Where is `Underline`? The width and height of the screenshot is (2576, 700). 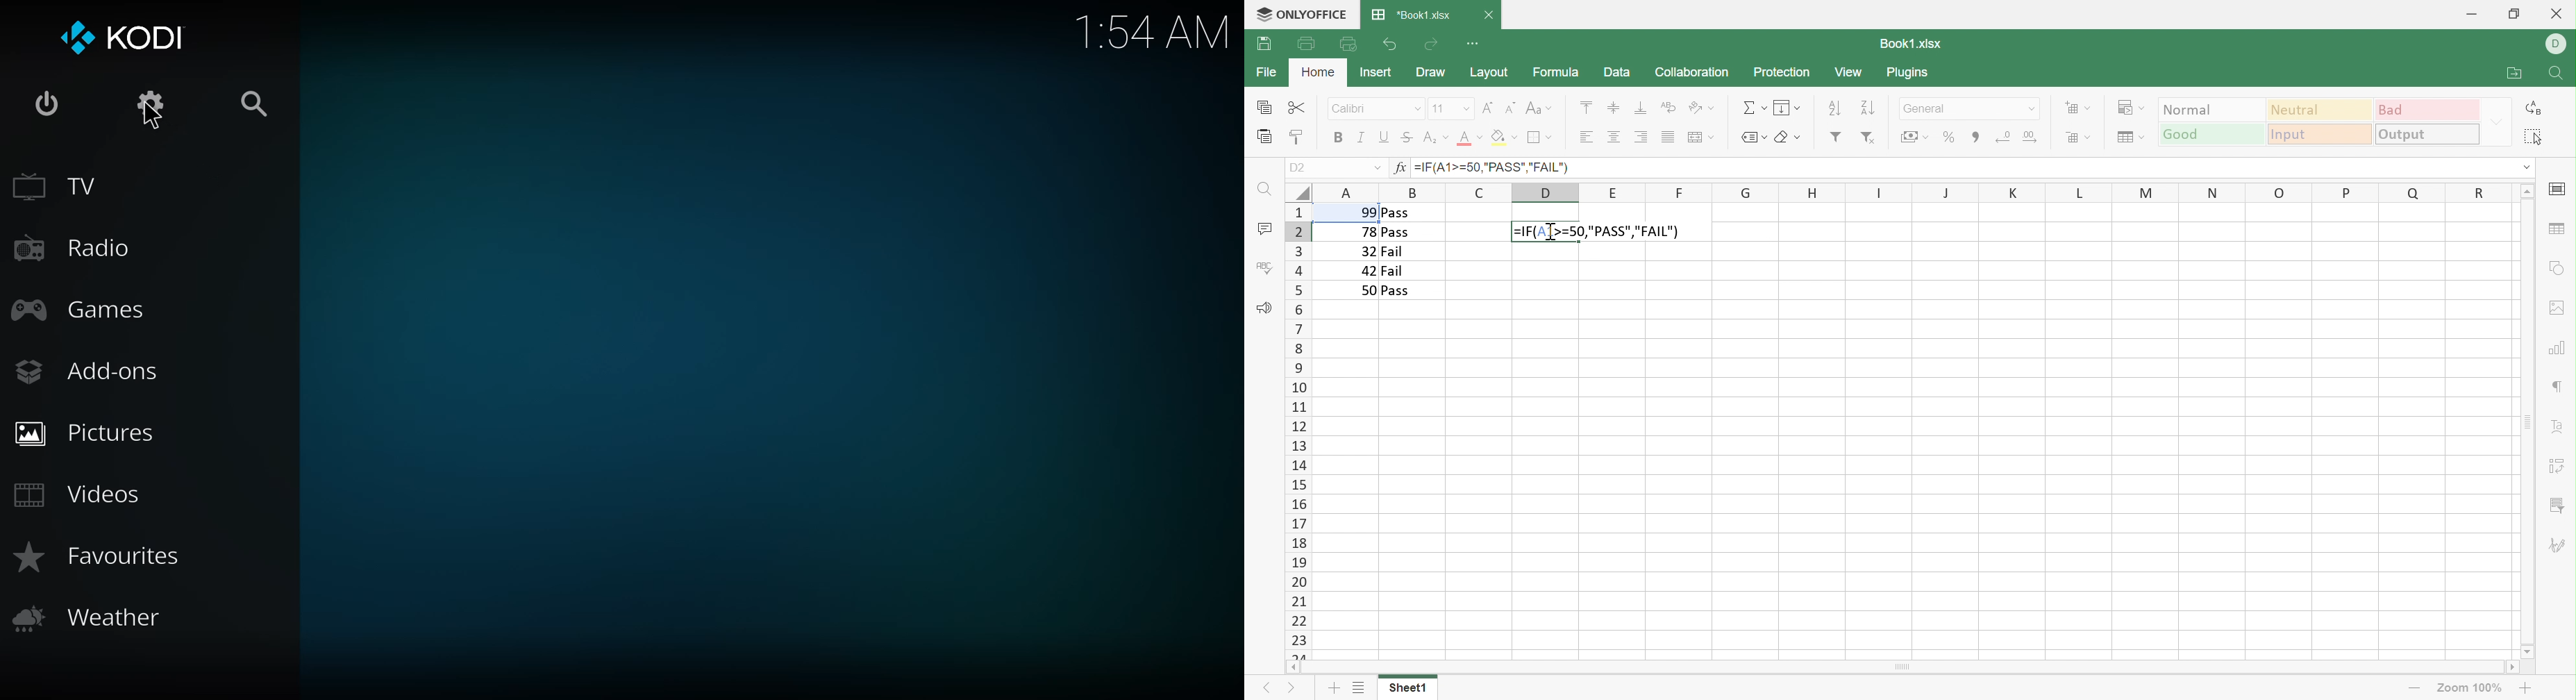
Underline is located at coordinates (1385, 137).